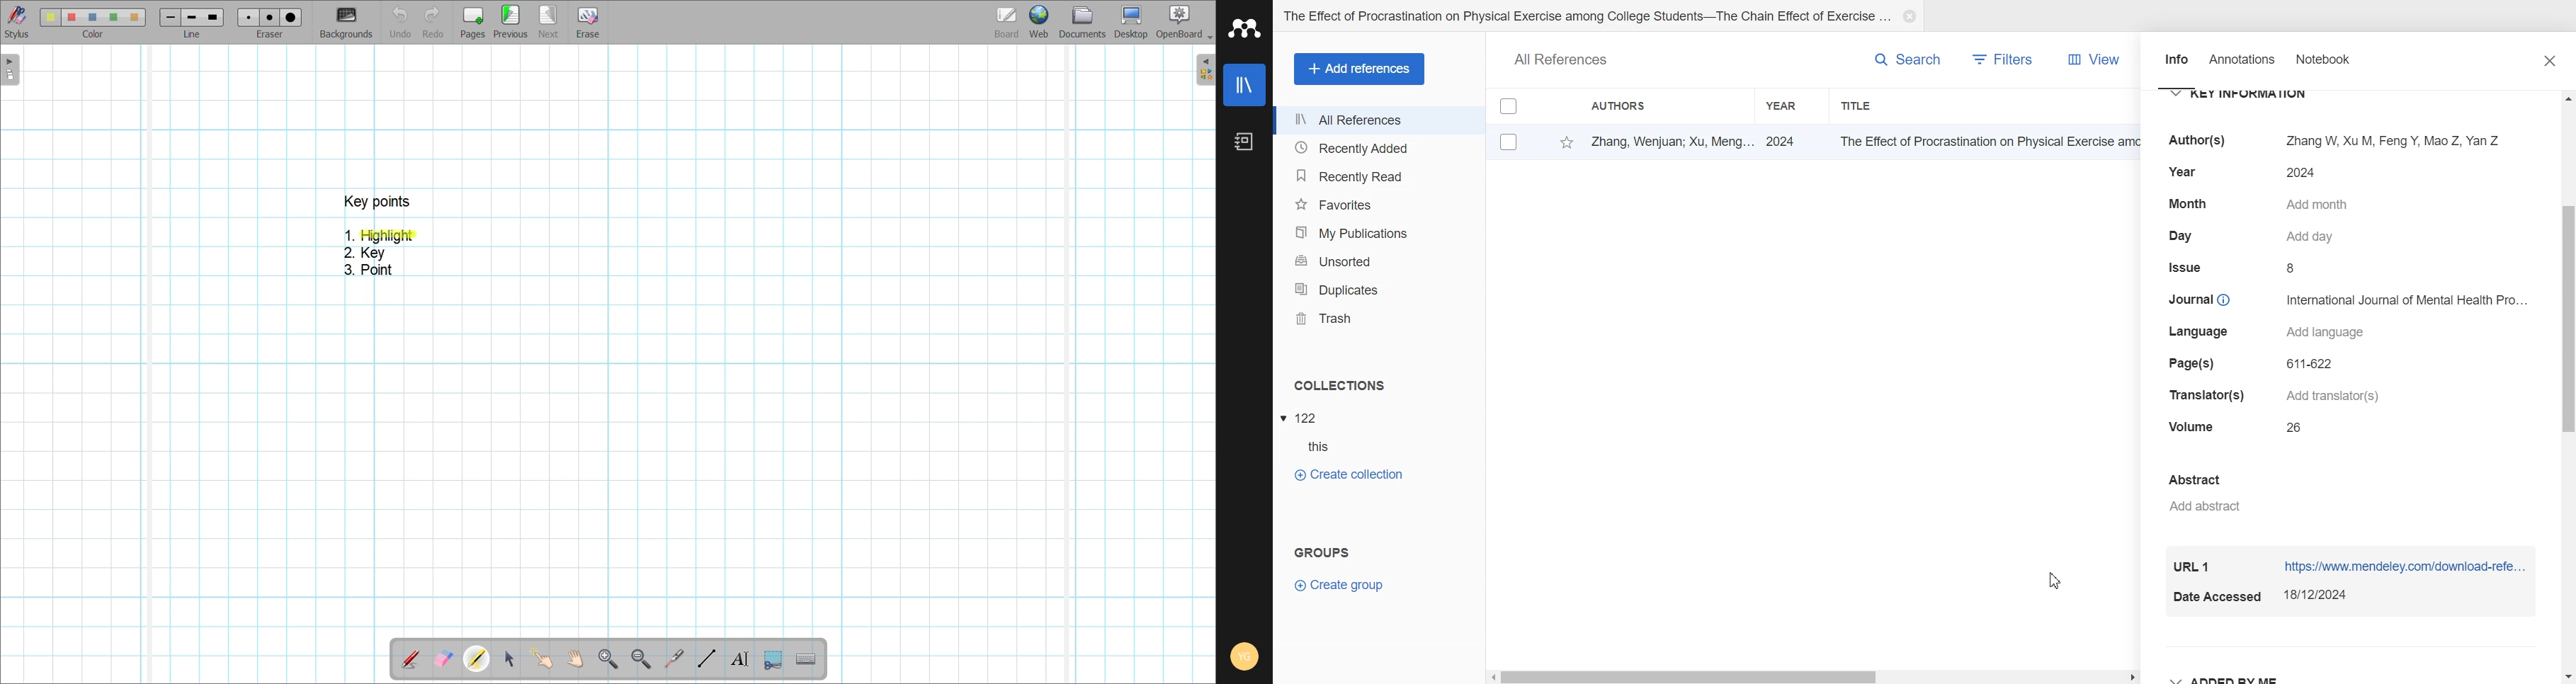 The width and height of the screenshot is (2576, 700). What do you see at coordinates (2239, 173) in the screenshot?
I see `Year 2024` at bounding box center [2239, 173].